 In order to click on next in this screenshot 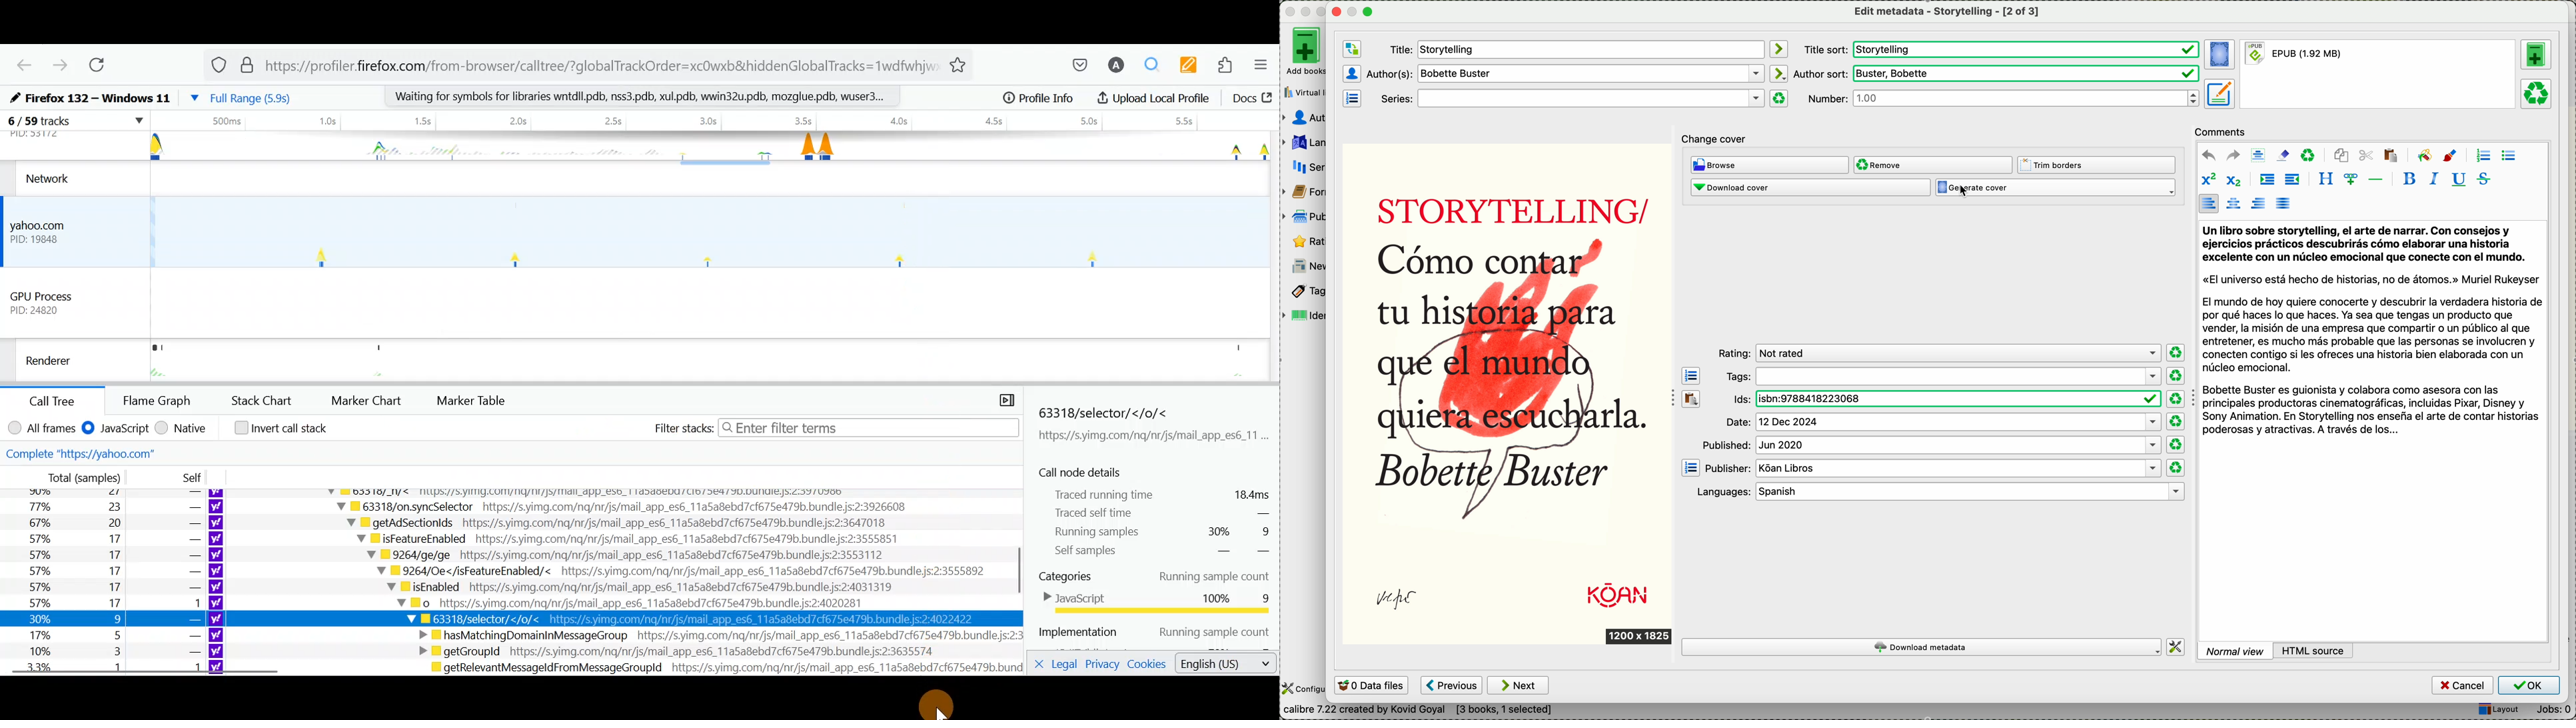, I will do `click(1518, 684)`.